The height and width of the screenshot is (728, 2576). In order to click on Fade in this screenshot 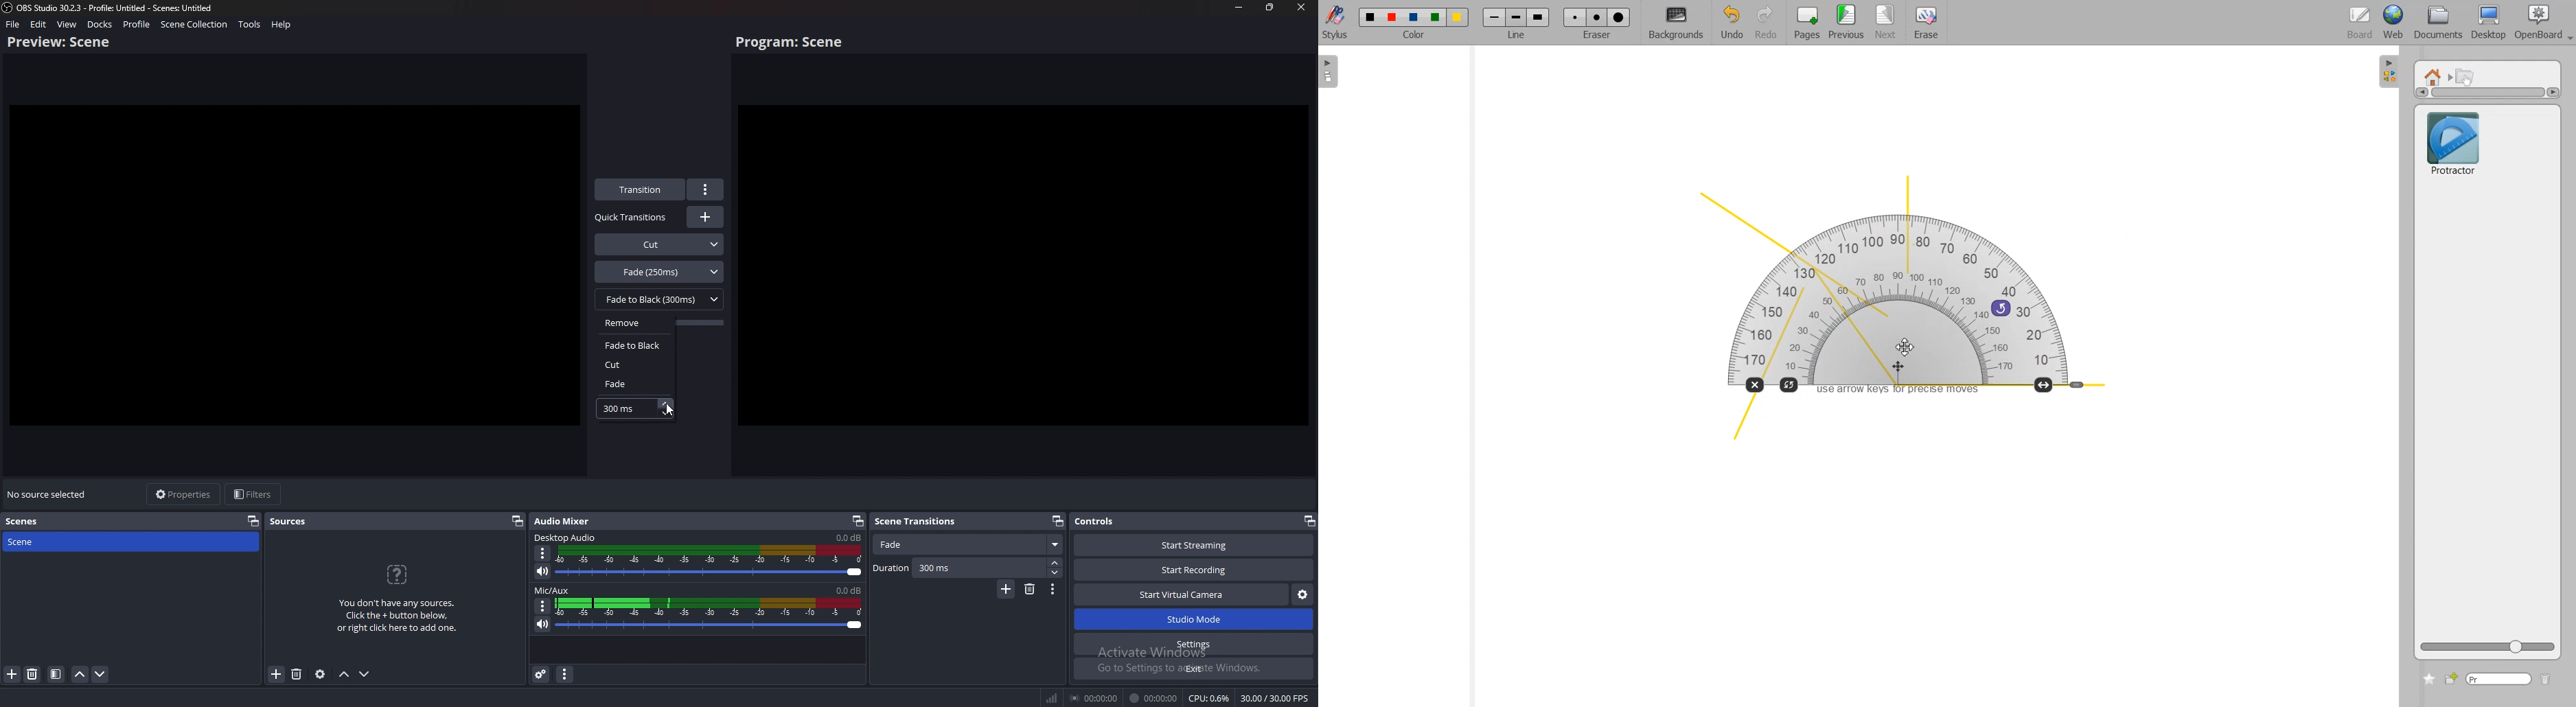, I will do `click(969, 545)`.